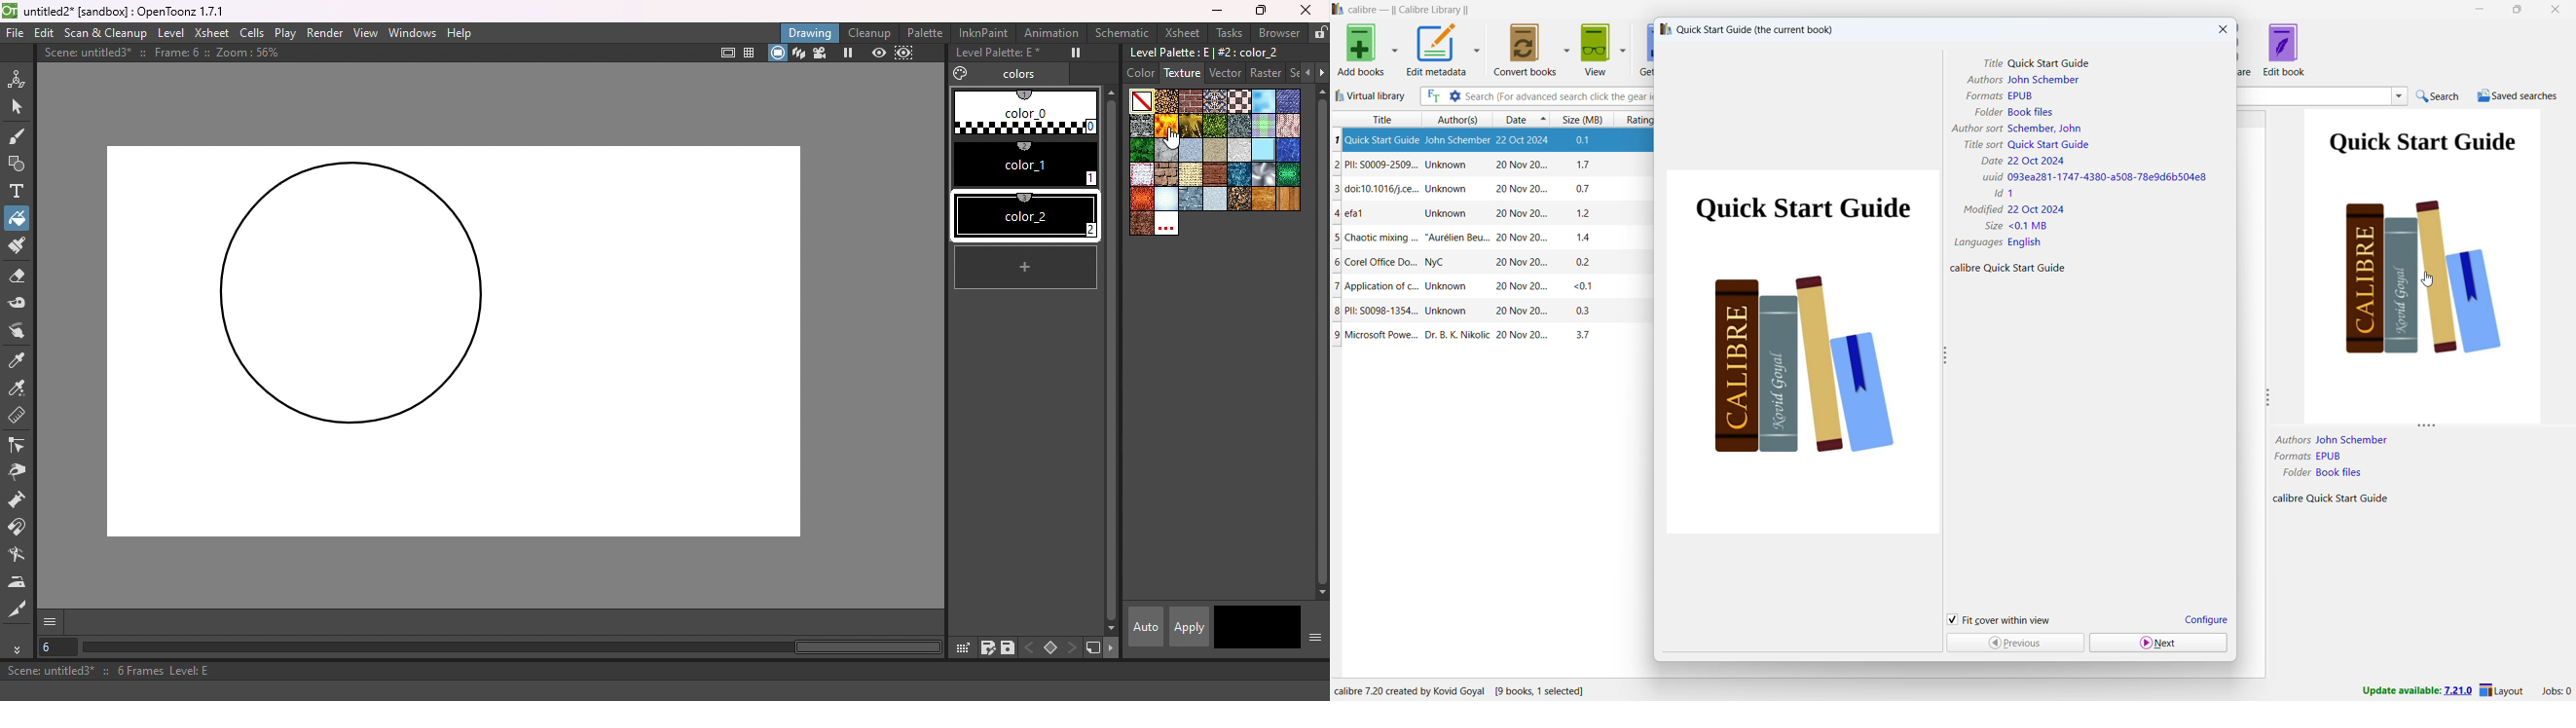 This screenshot has width=2576, height=728. Describe the element at coordinates (1376, 190) in the screenshot. I see `doi:10.1016/j.ce...` at that location.